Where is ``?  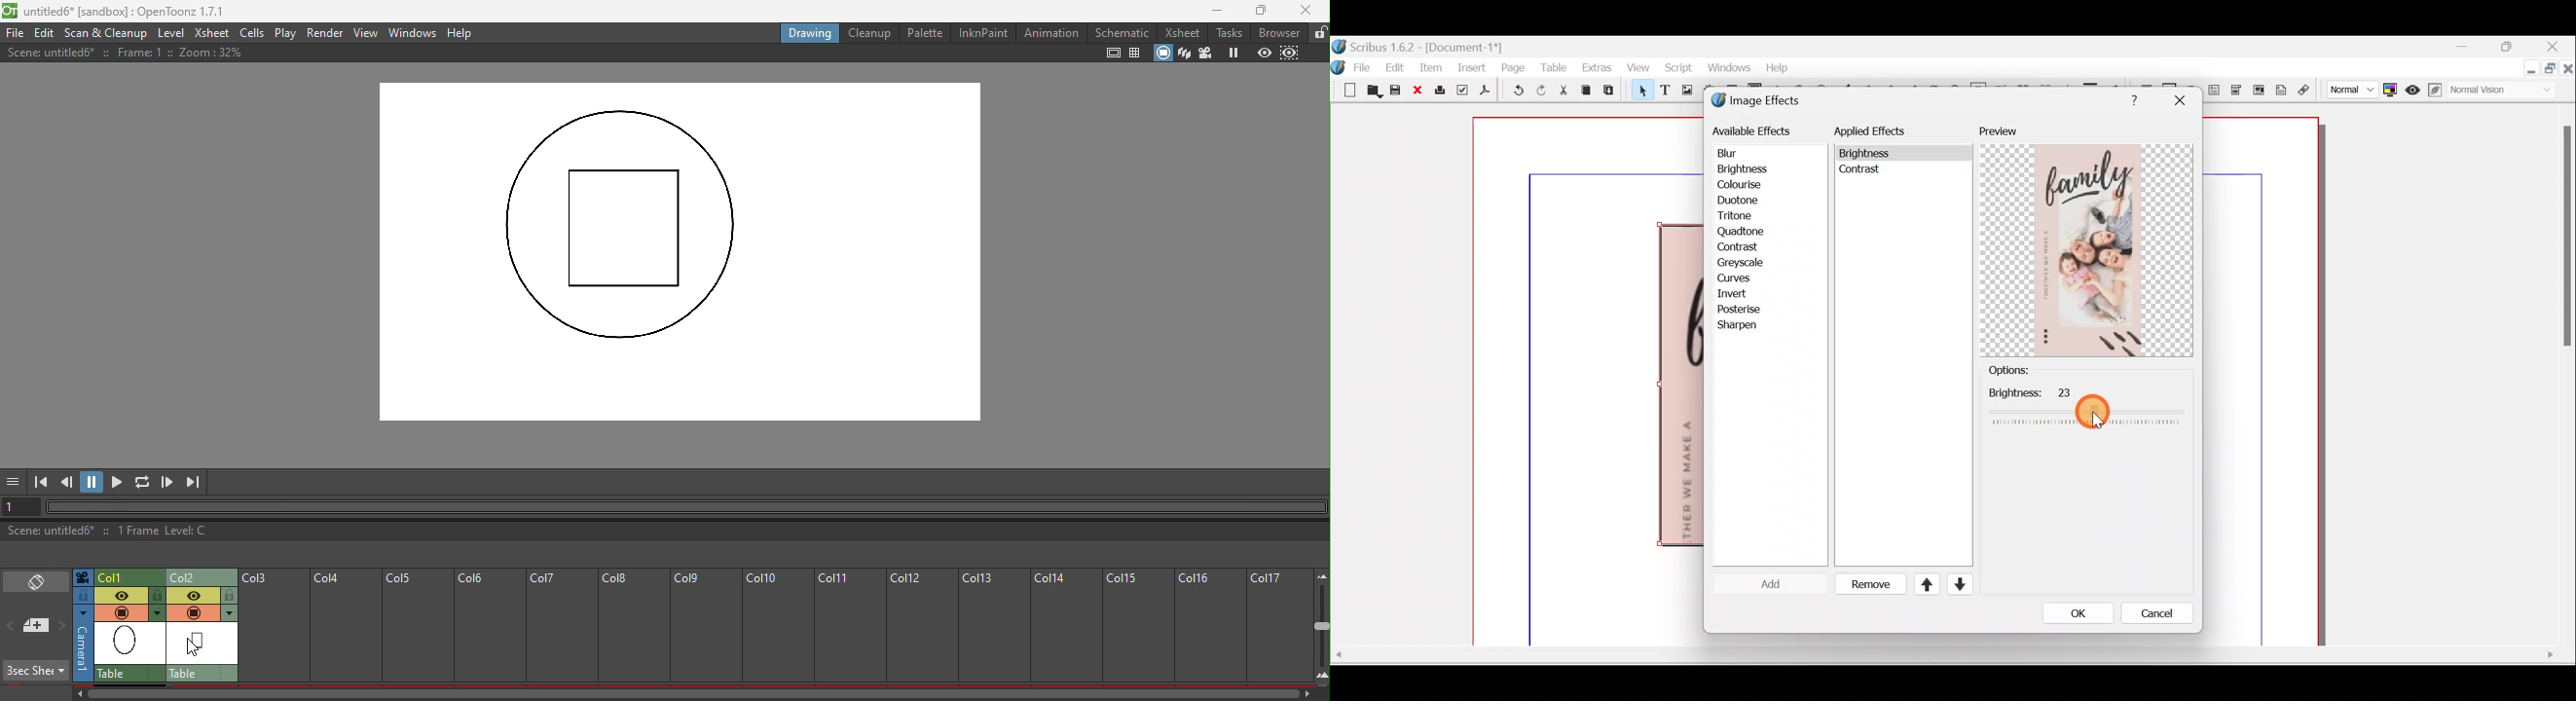
 is located at coordinates (1867, 154).